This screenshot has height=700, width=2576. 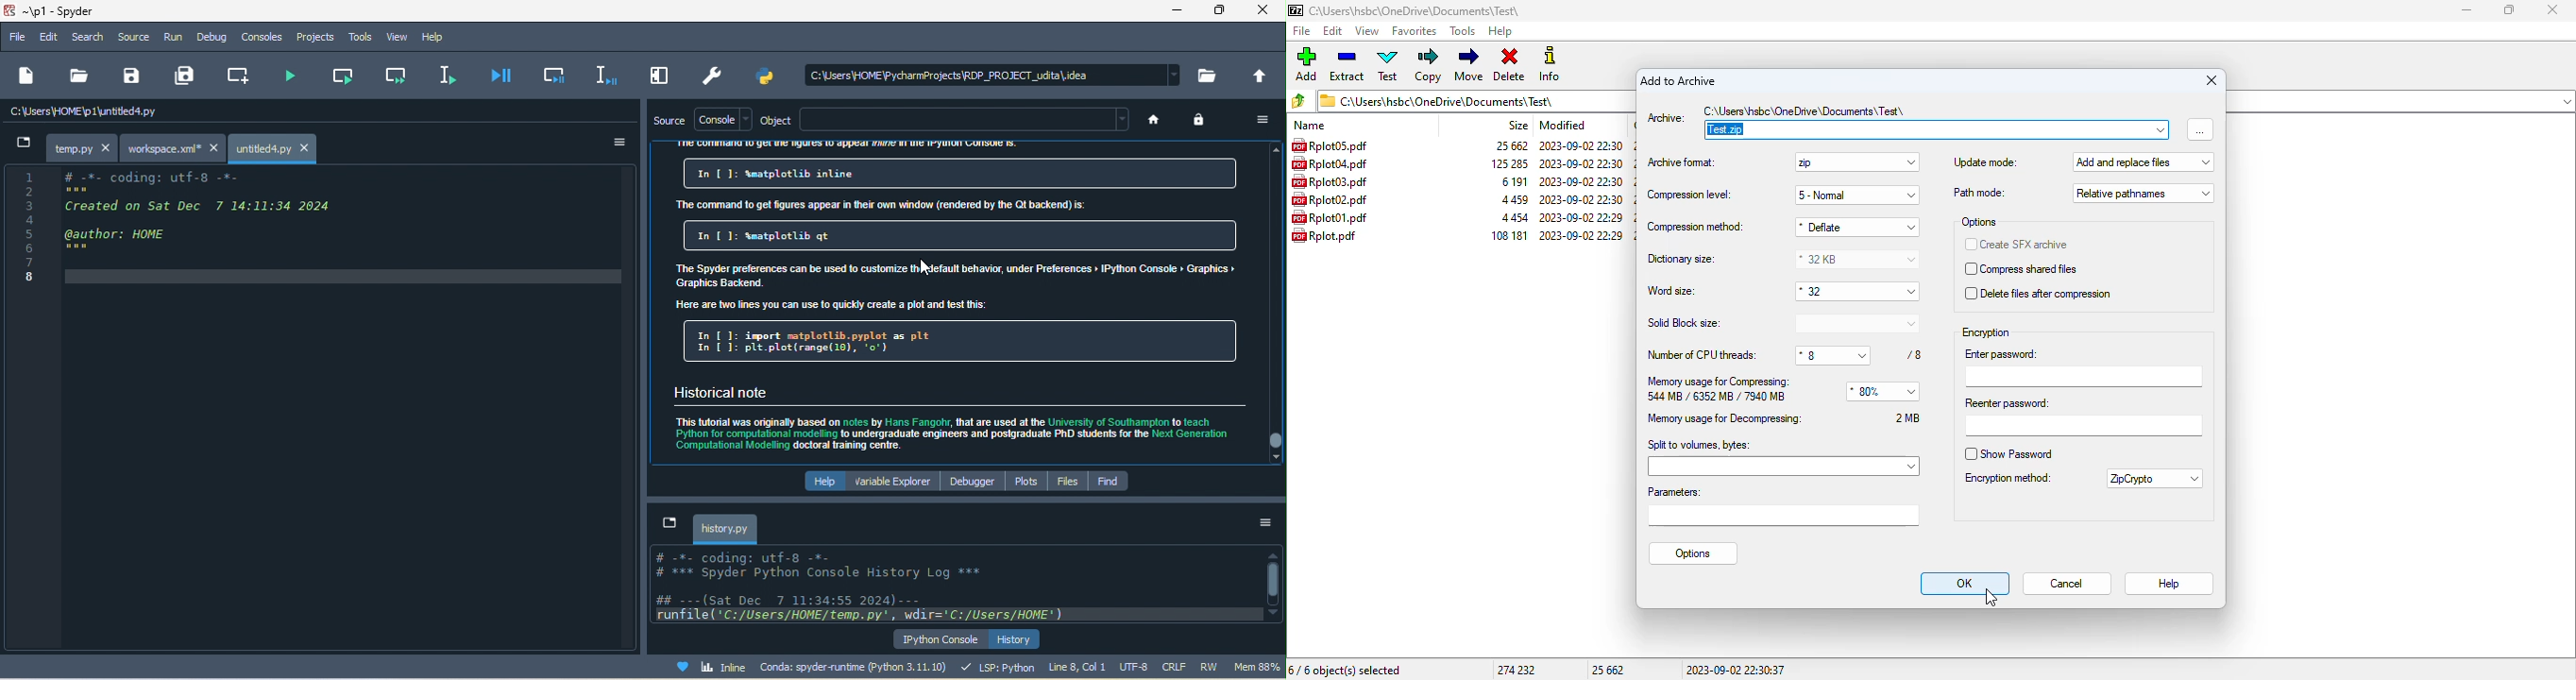 I want to click on search, so click(x=95, y=39).